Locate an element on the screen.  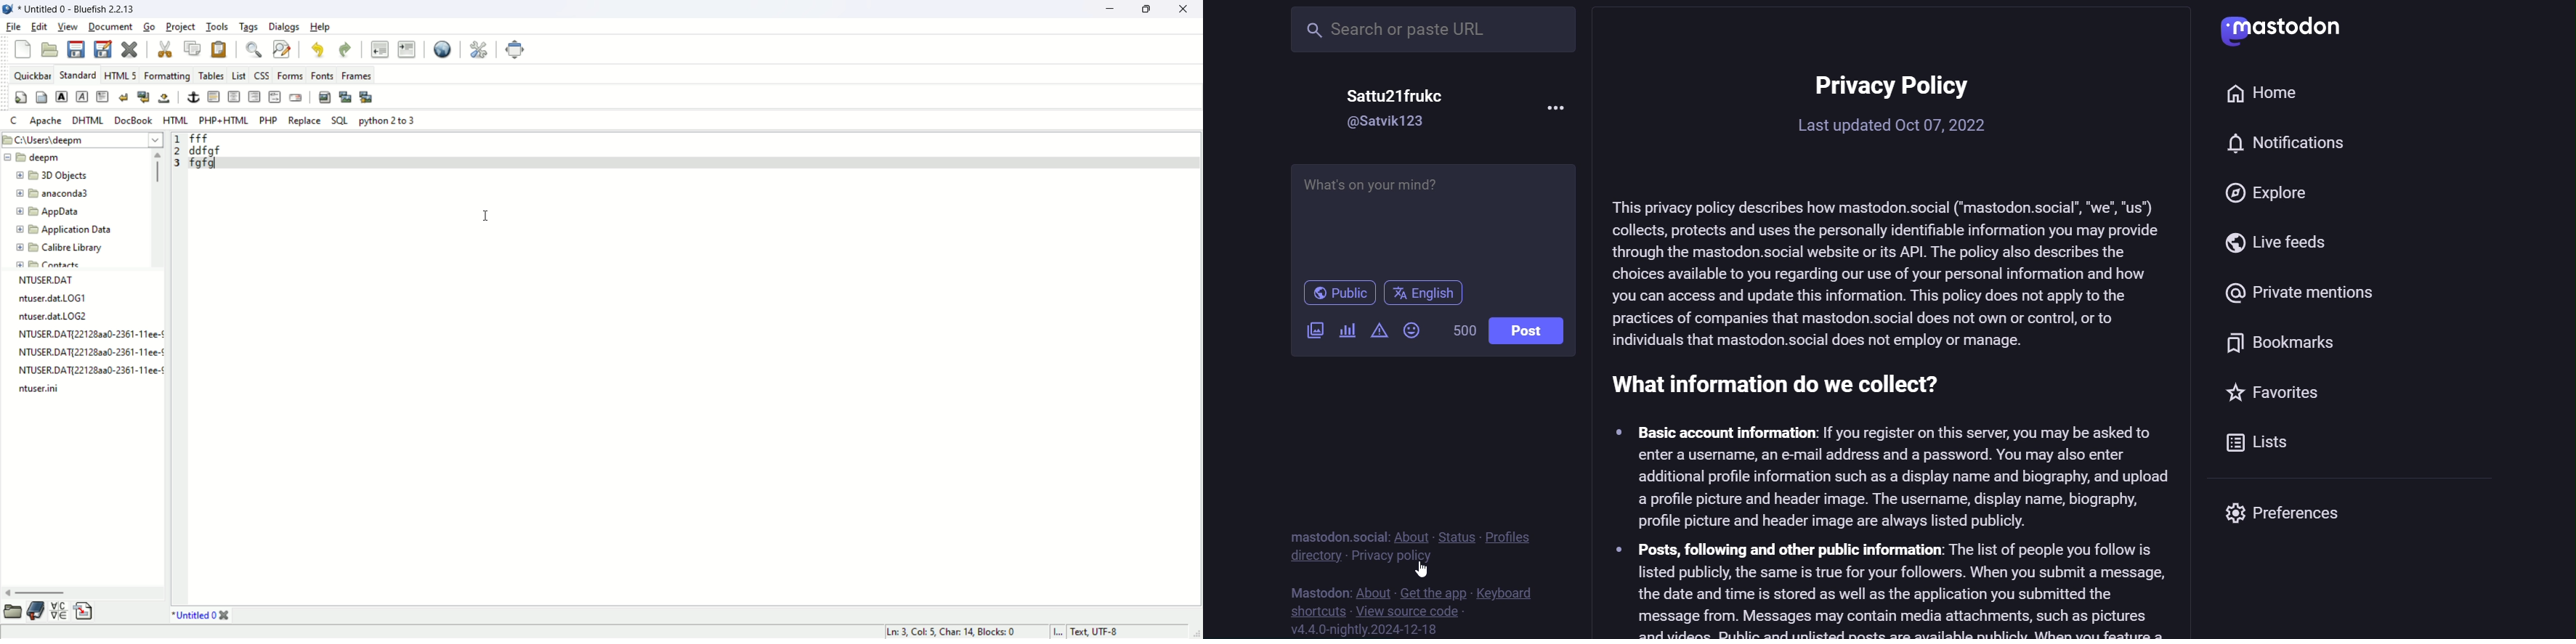
content warning is located at coordinates (1380, 330).